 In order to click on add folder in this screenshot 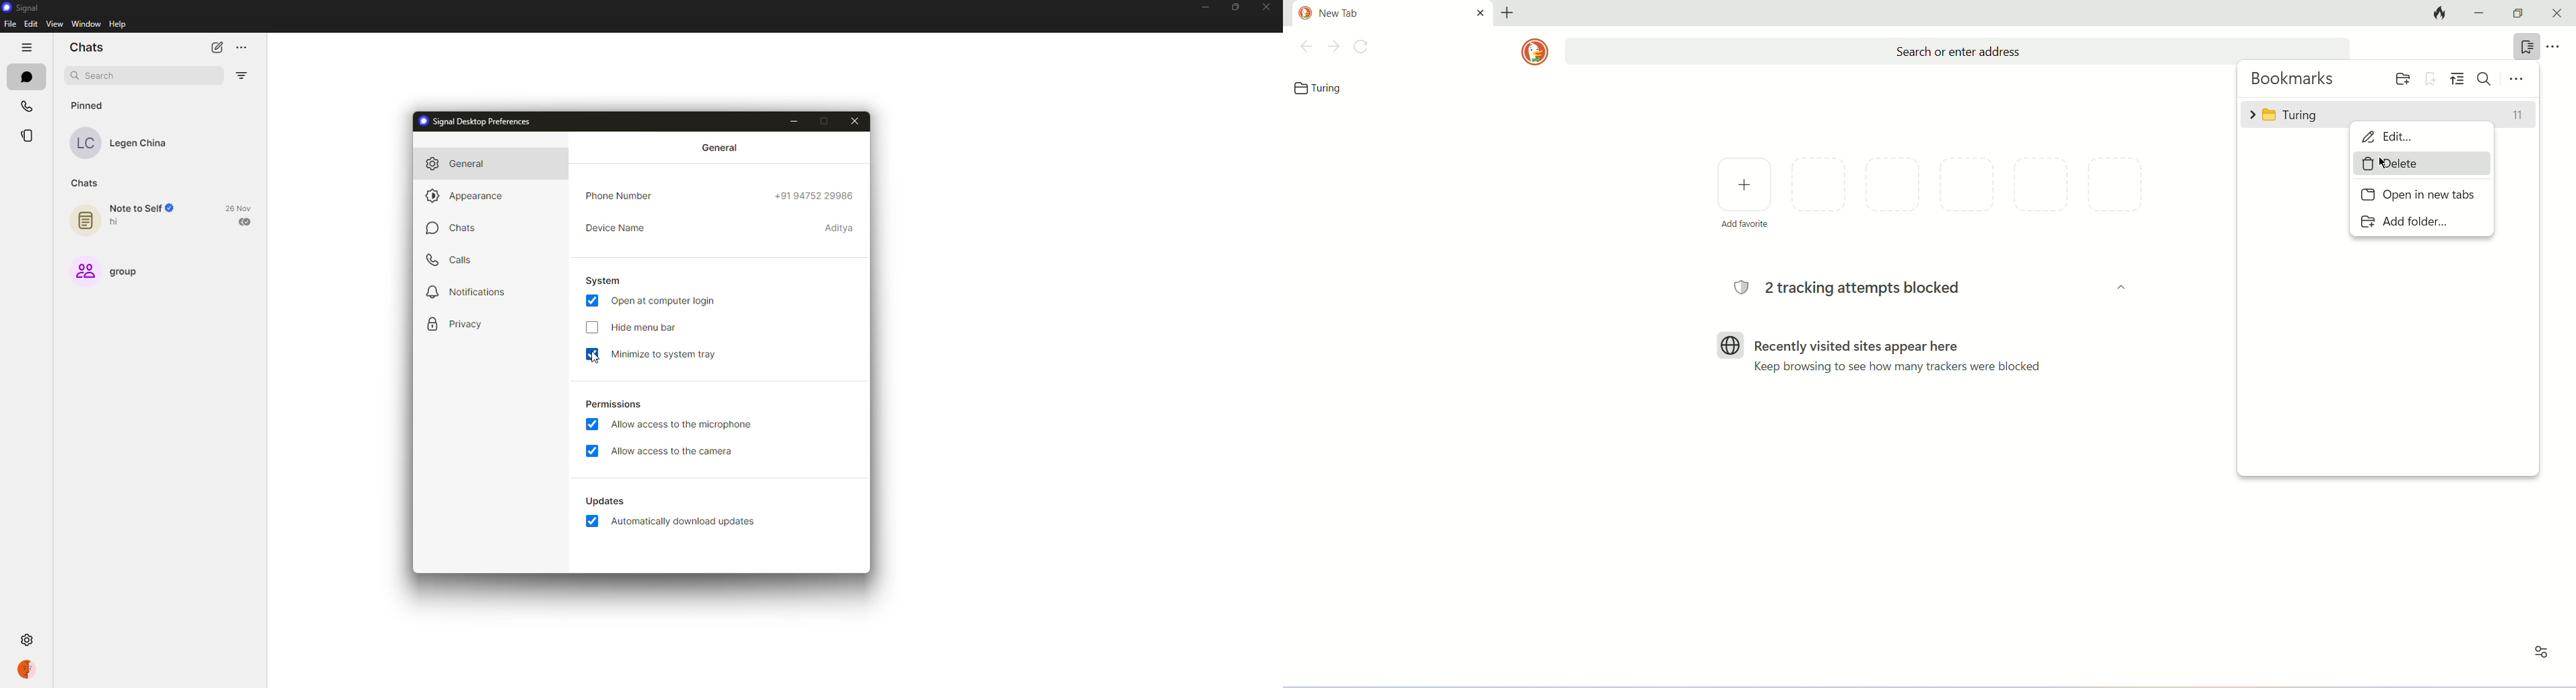, I will do `click(2403, 221)`.